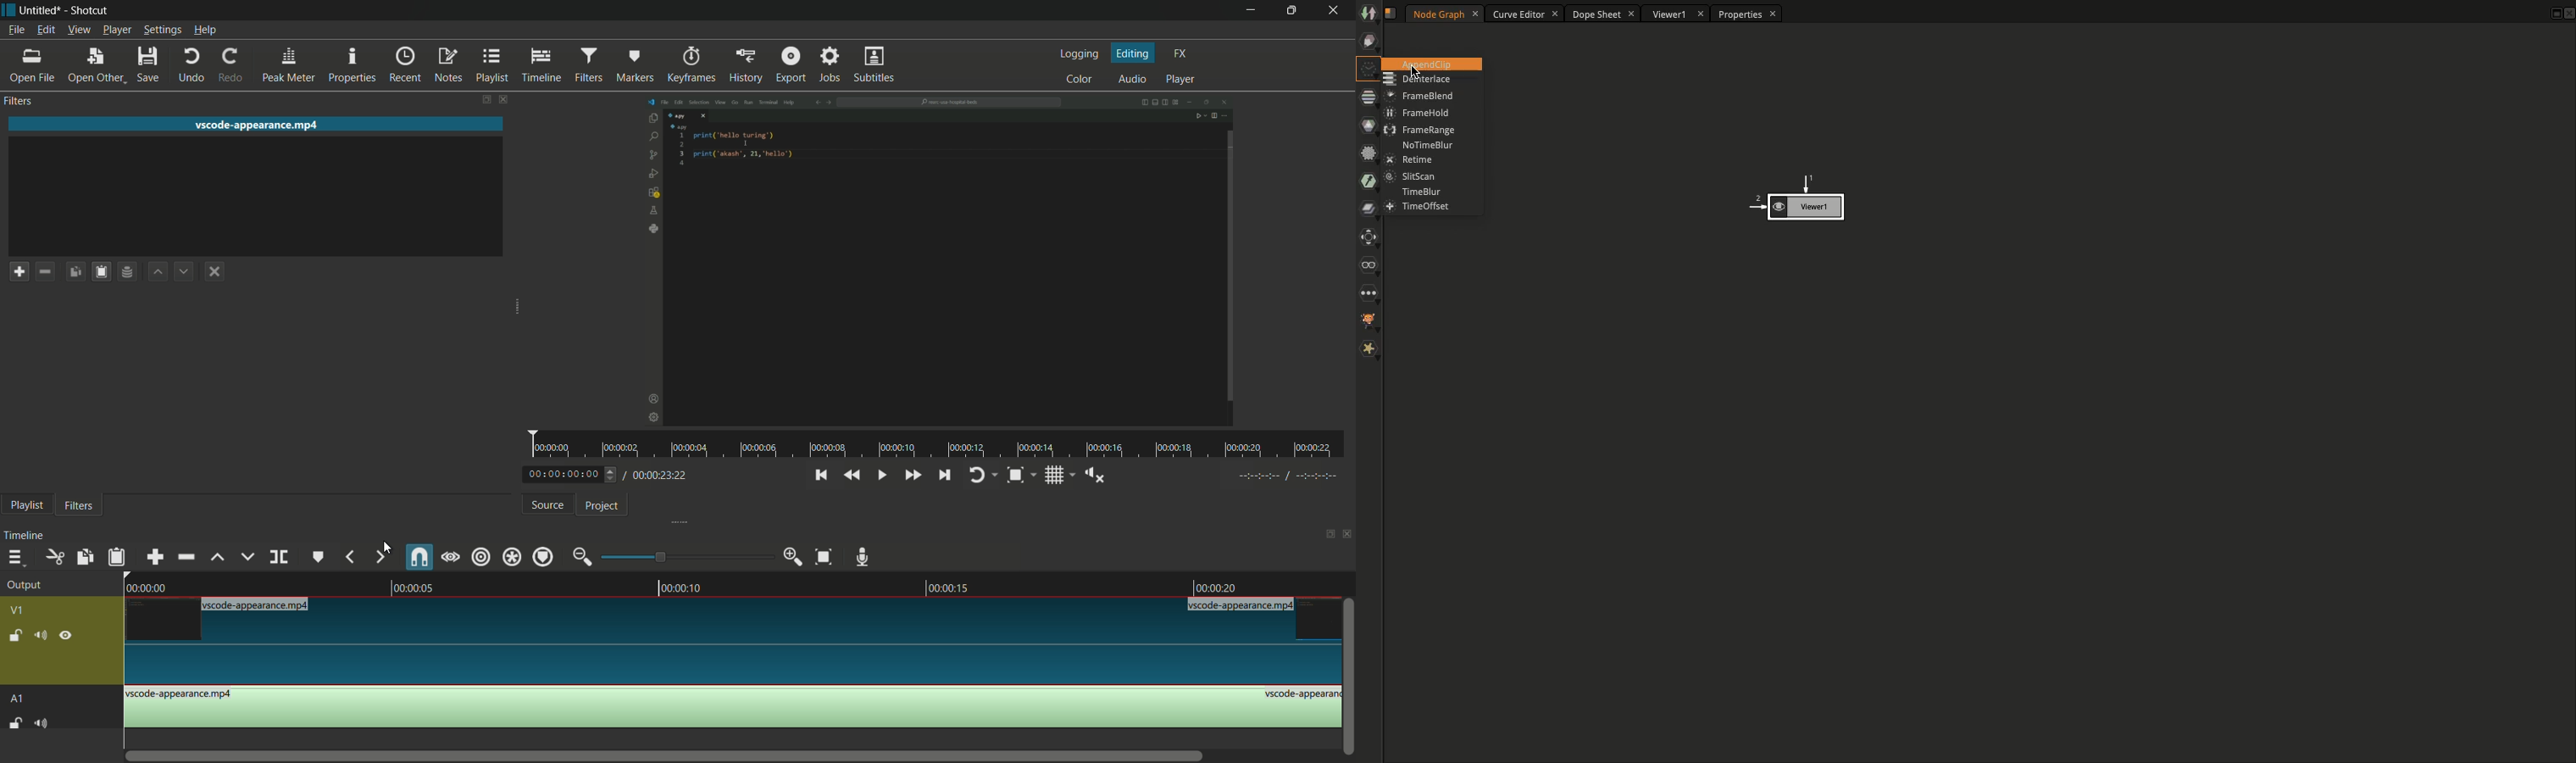 Image resolution: width=2576 pixels, height=784 pixels. What do you see at coordinates (1132, 78) in the screenshot?
I see `audio` at bounding box center [1132, 78].